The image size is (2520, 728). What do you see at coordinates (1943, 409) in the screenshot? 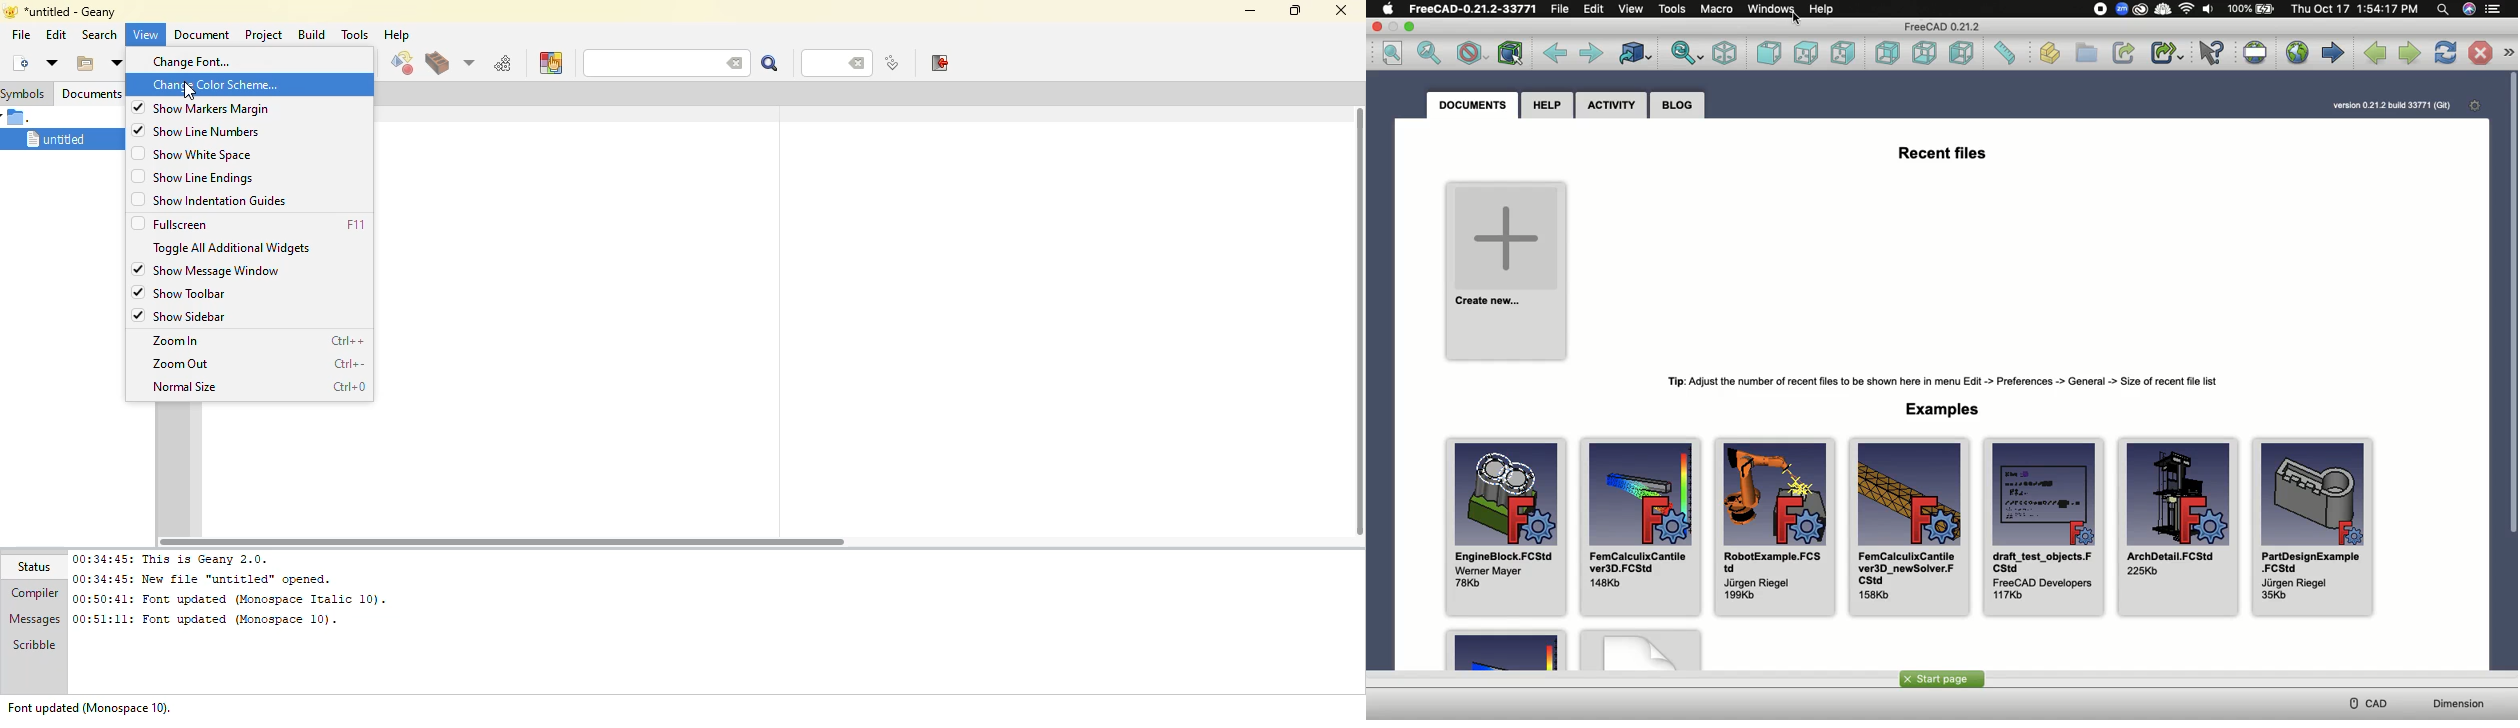
I see `Examples` at bounding box center [1943, 409].